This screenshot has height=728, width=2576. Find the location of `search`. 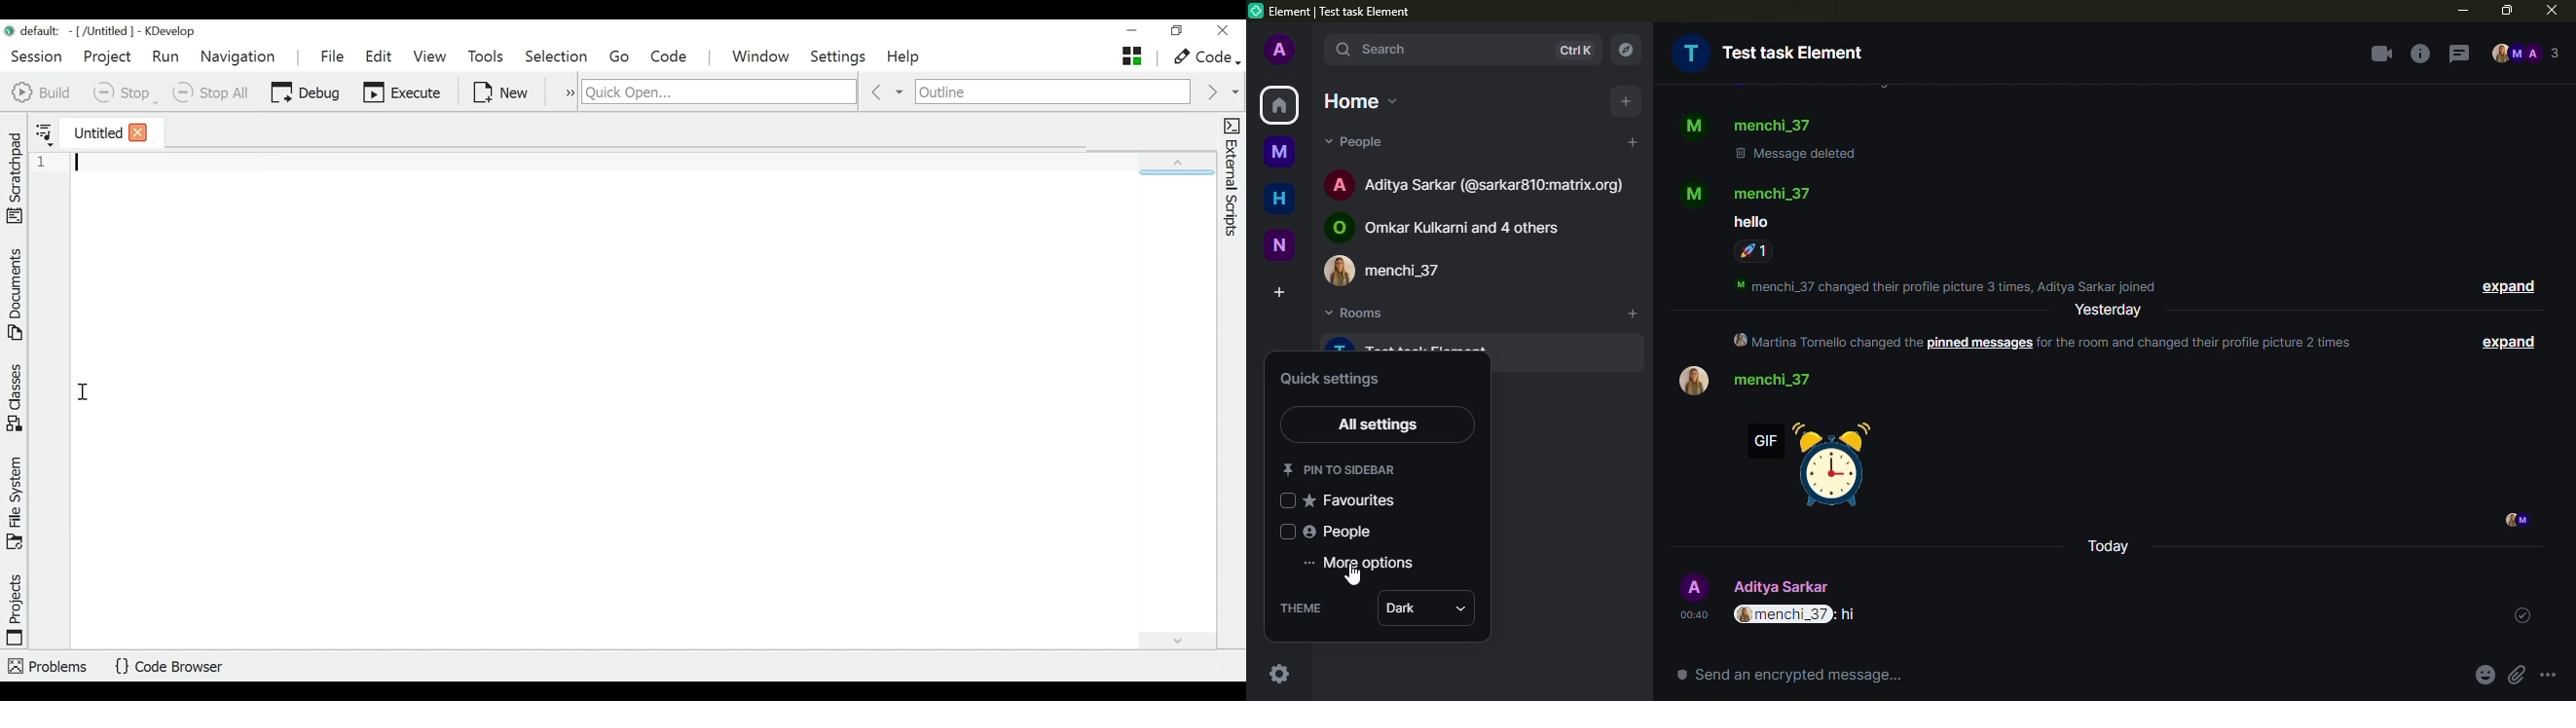

search is located at coordinates (1373, 50).